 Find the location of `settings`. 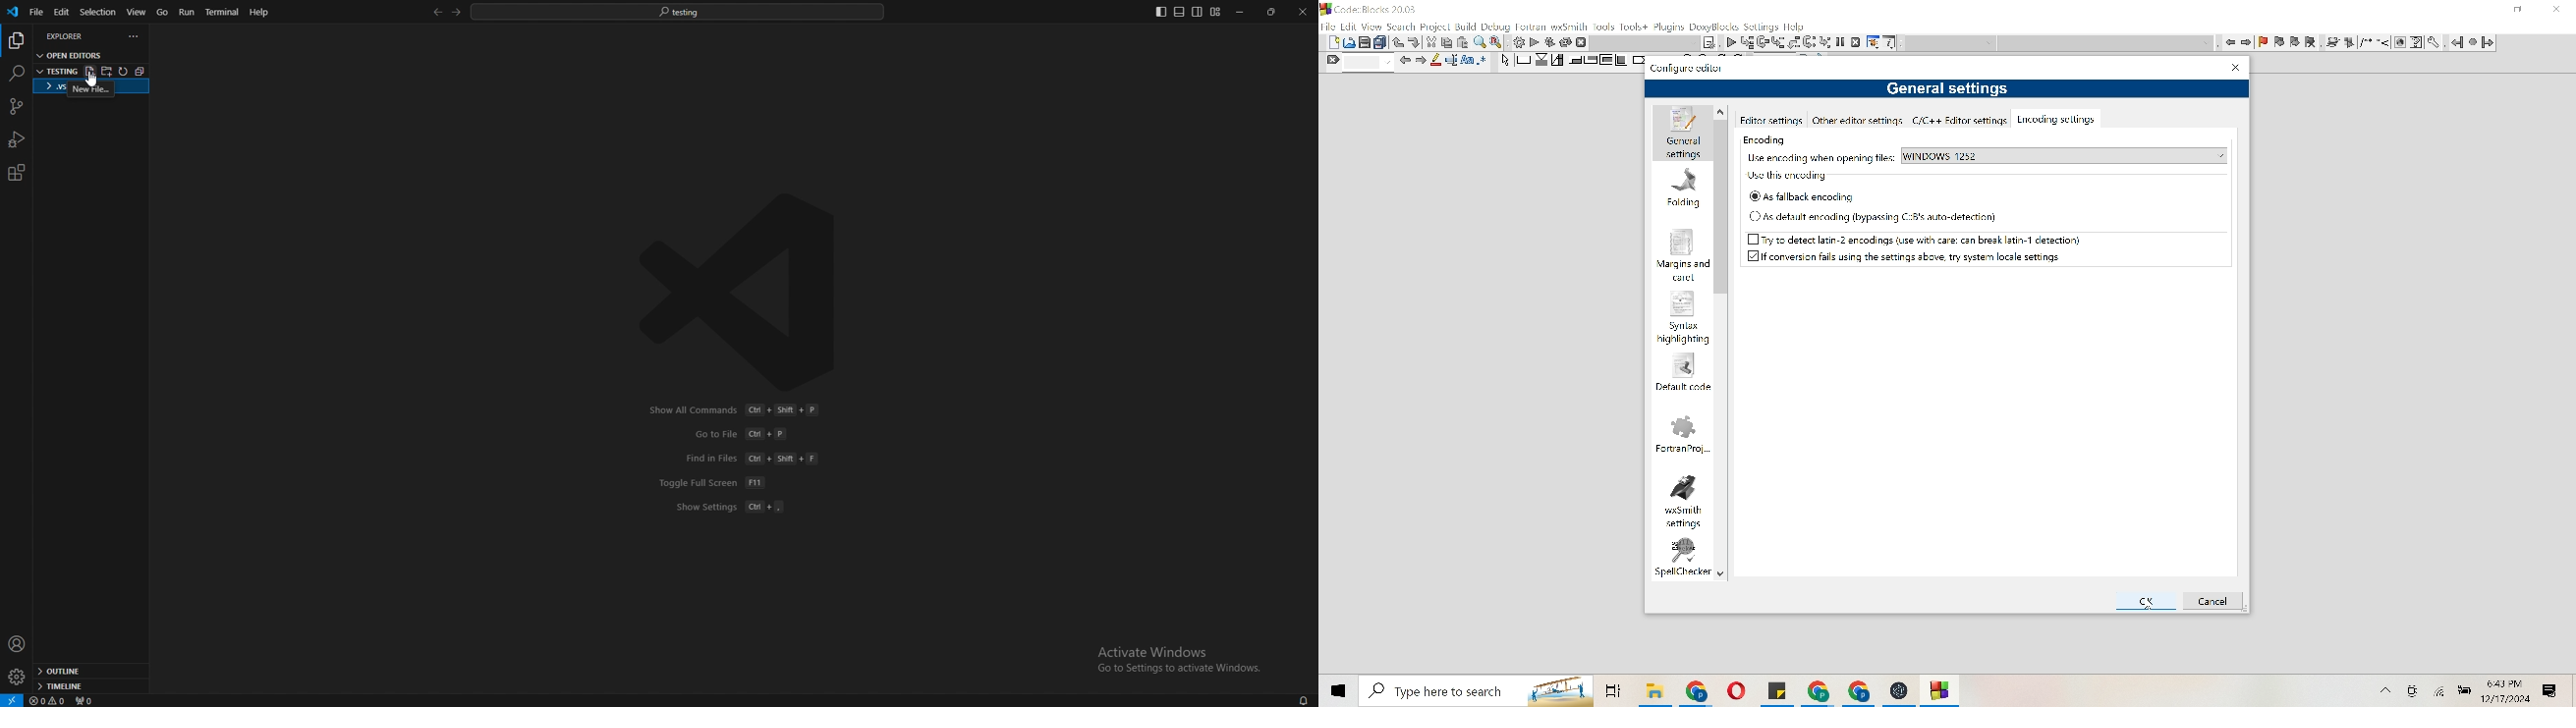

settings is located at coordinates (1762, 27).